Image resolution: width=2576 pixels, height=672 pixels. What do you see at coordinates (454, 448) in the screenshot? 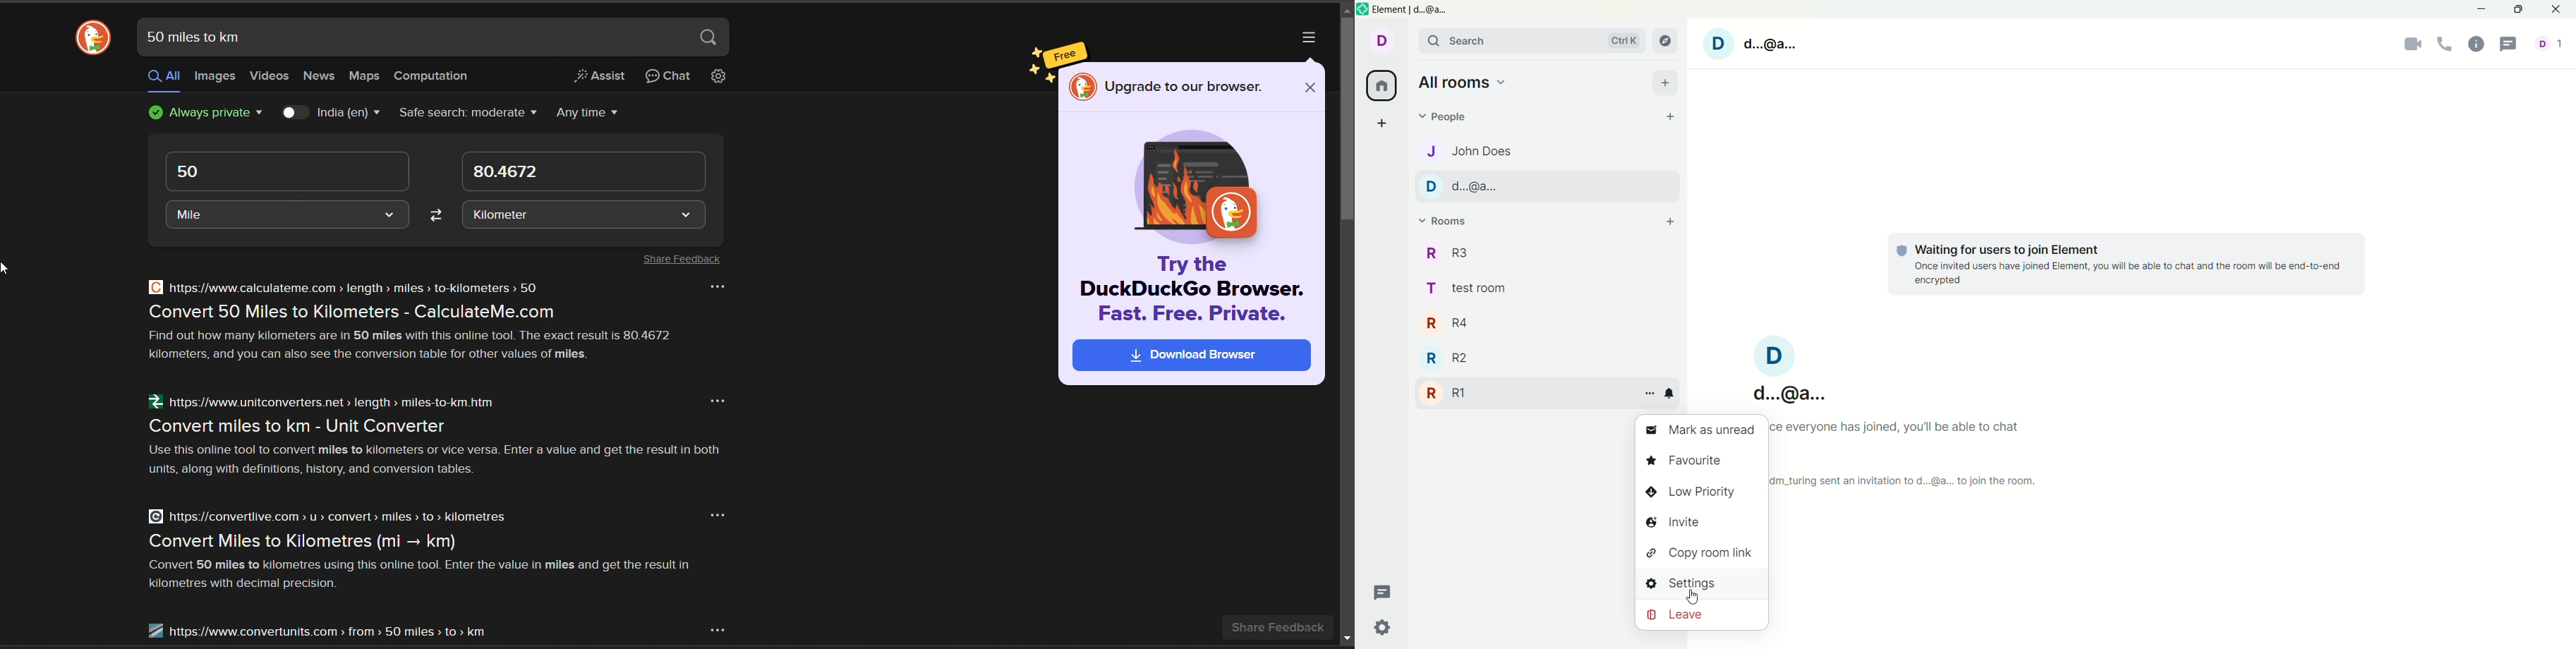
I see `Convert miles to Km - Unit Converter
Use this online tool to convert miles to kilometers or vice versa. Enter a value and get the result in both
units, along with definitions, history, and conversion tables.` at bounding box center [454, 448].